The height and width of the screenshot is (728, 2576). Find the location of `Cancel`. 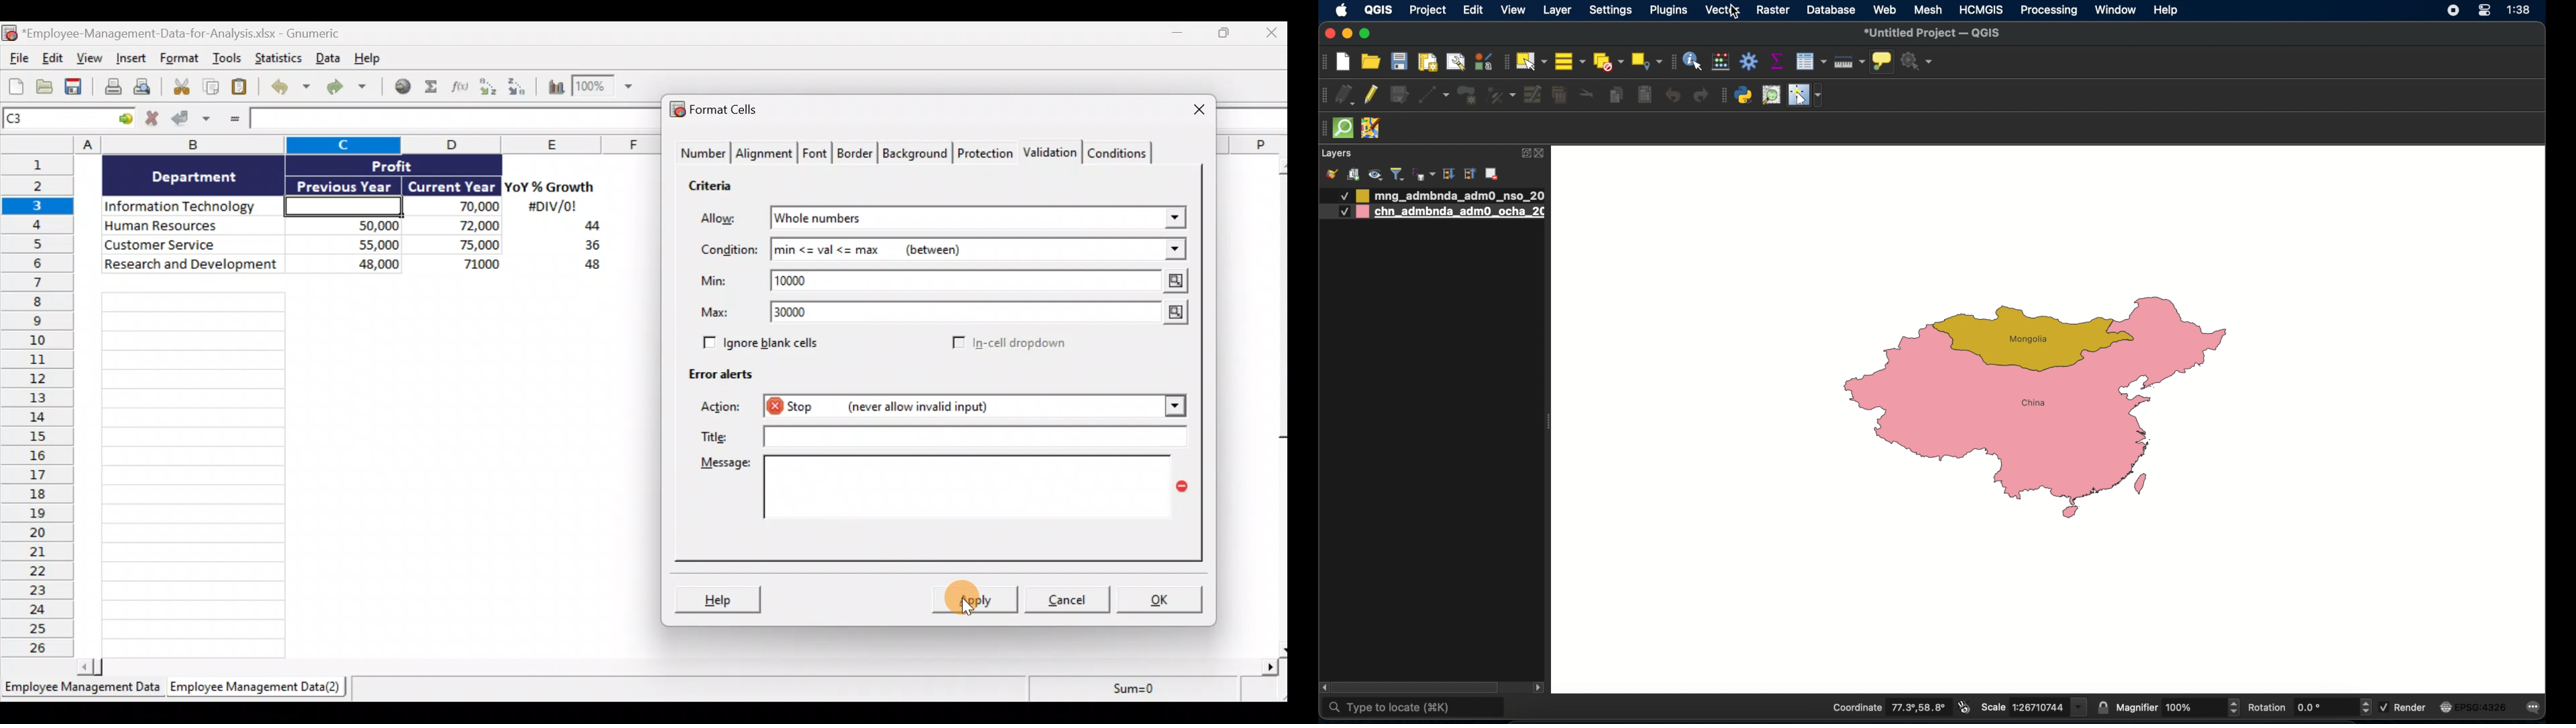

Cancel is located at coordinates (1072, 601).